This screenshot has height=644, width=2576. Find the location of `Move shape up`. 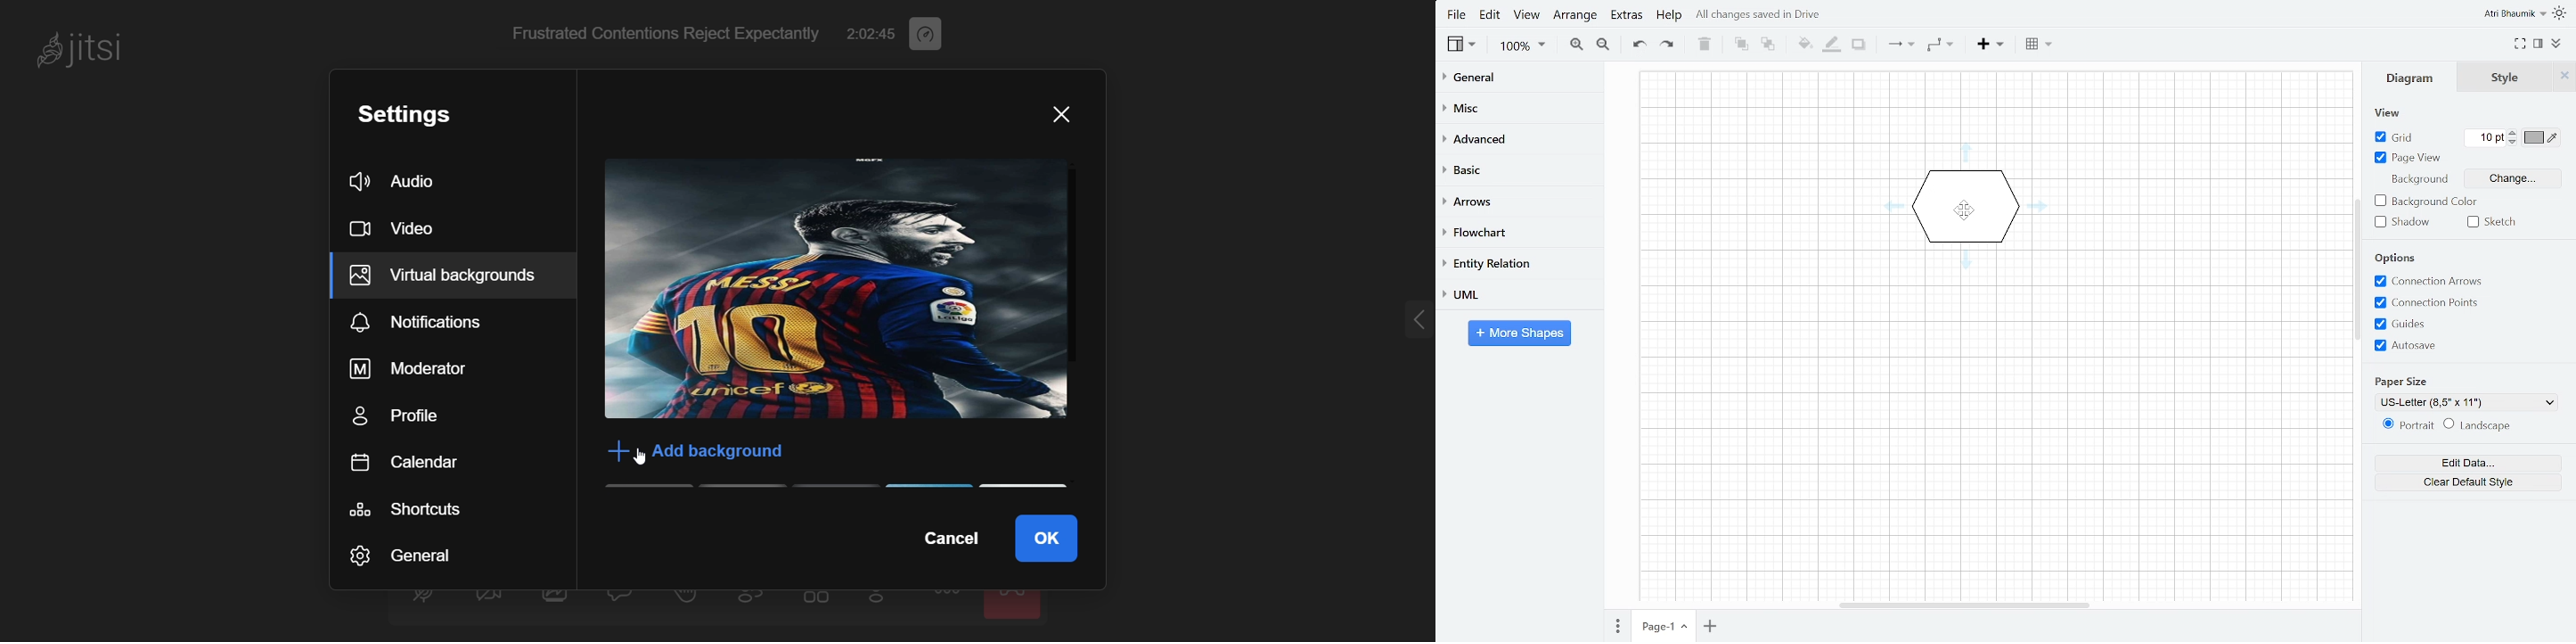

Move shape up is located at coordinates (1966, 152).